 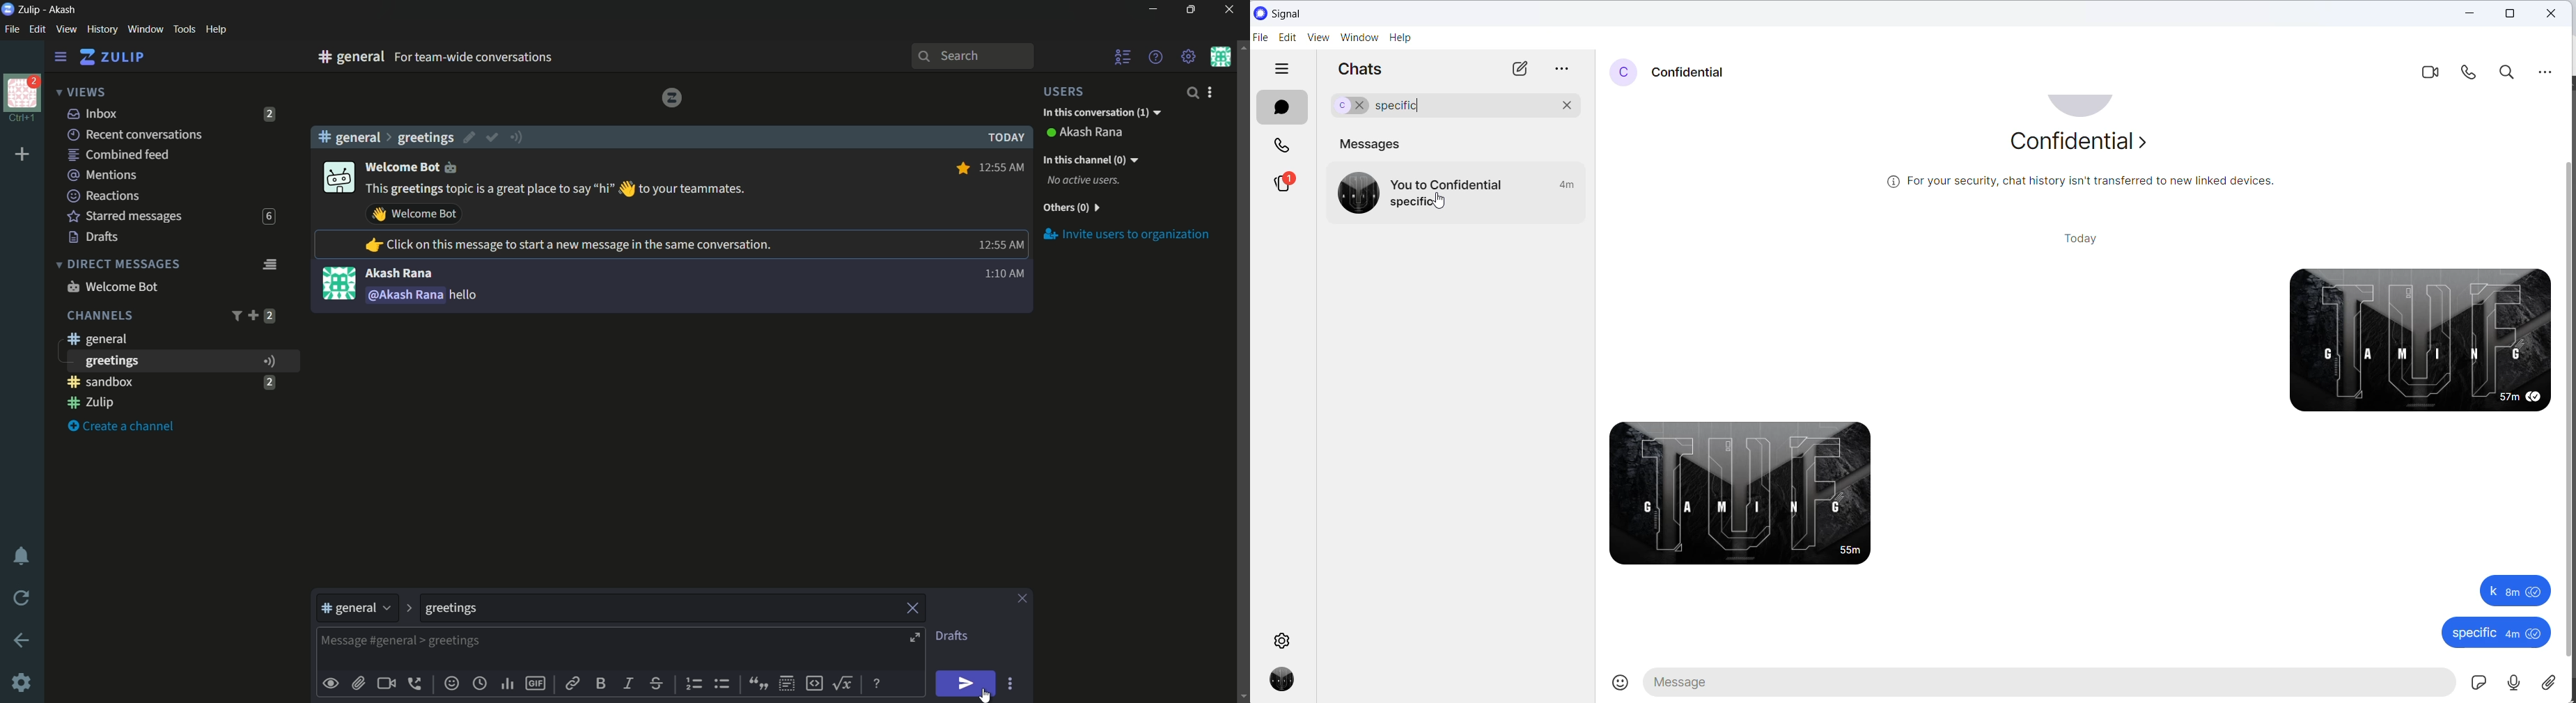 I want to click on selected chat for search, so click(x=1345, y=106).